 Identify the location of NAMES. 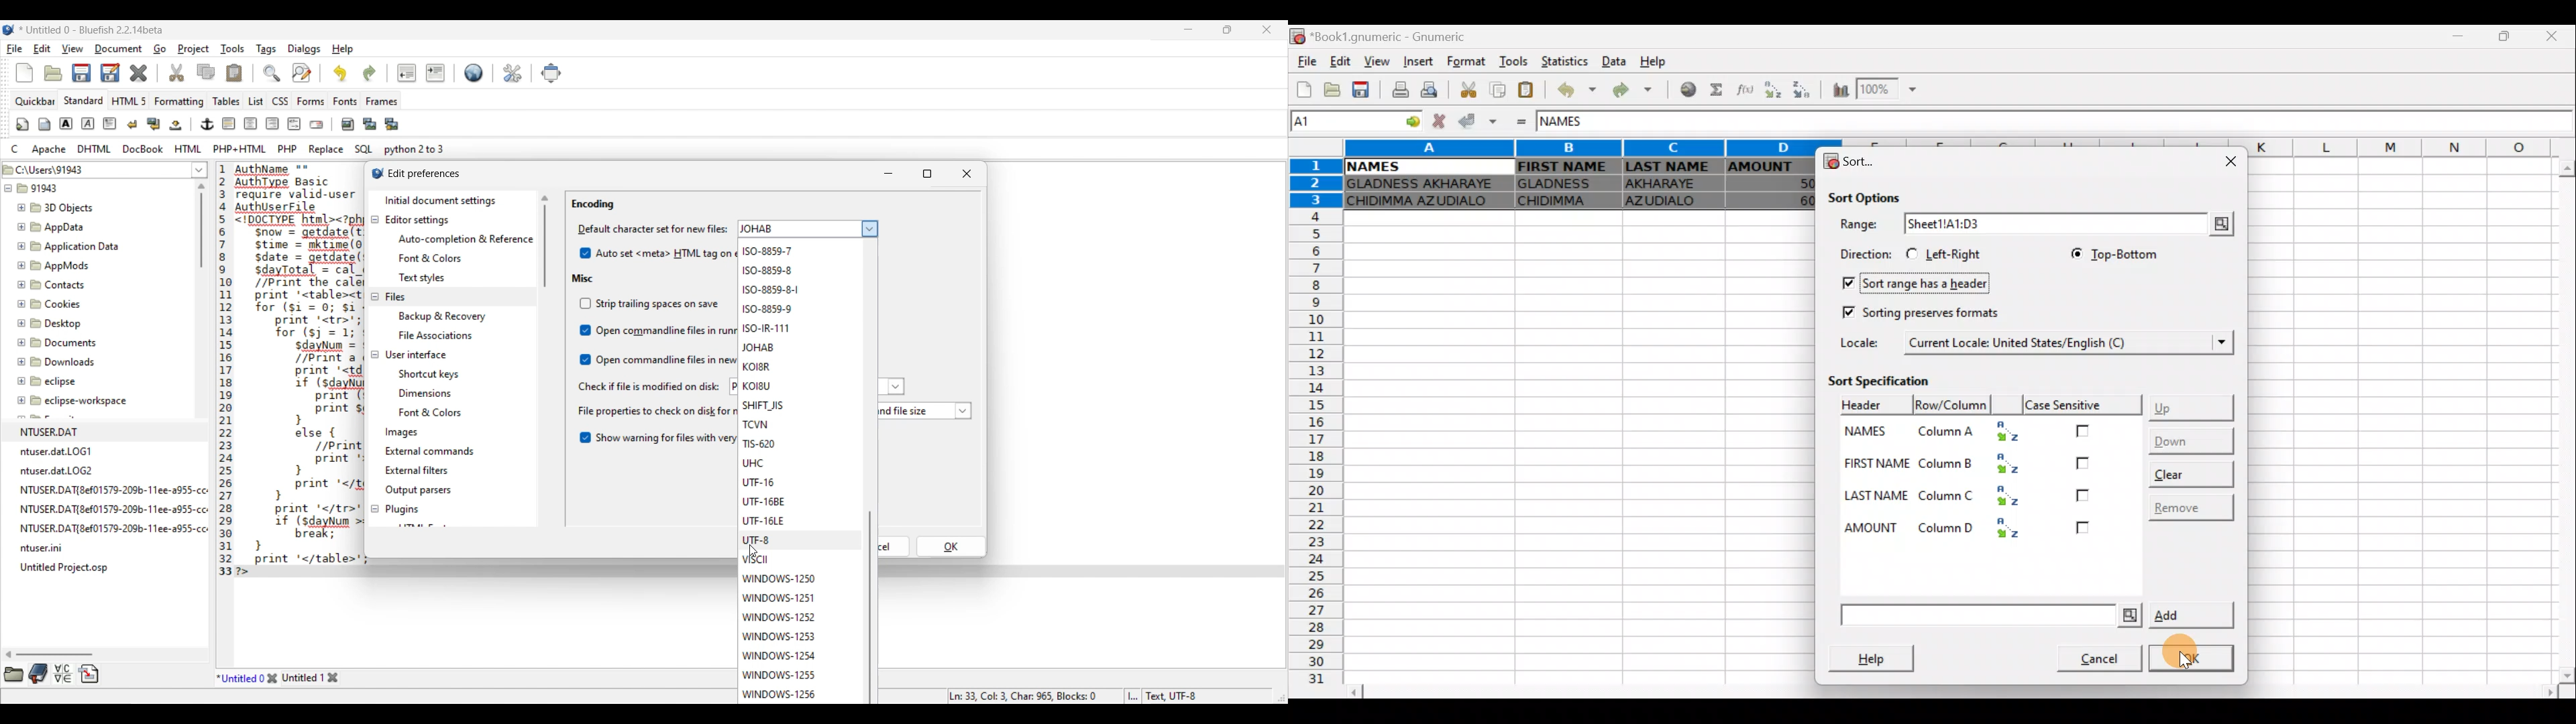
(1872, 435).